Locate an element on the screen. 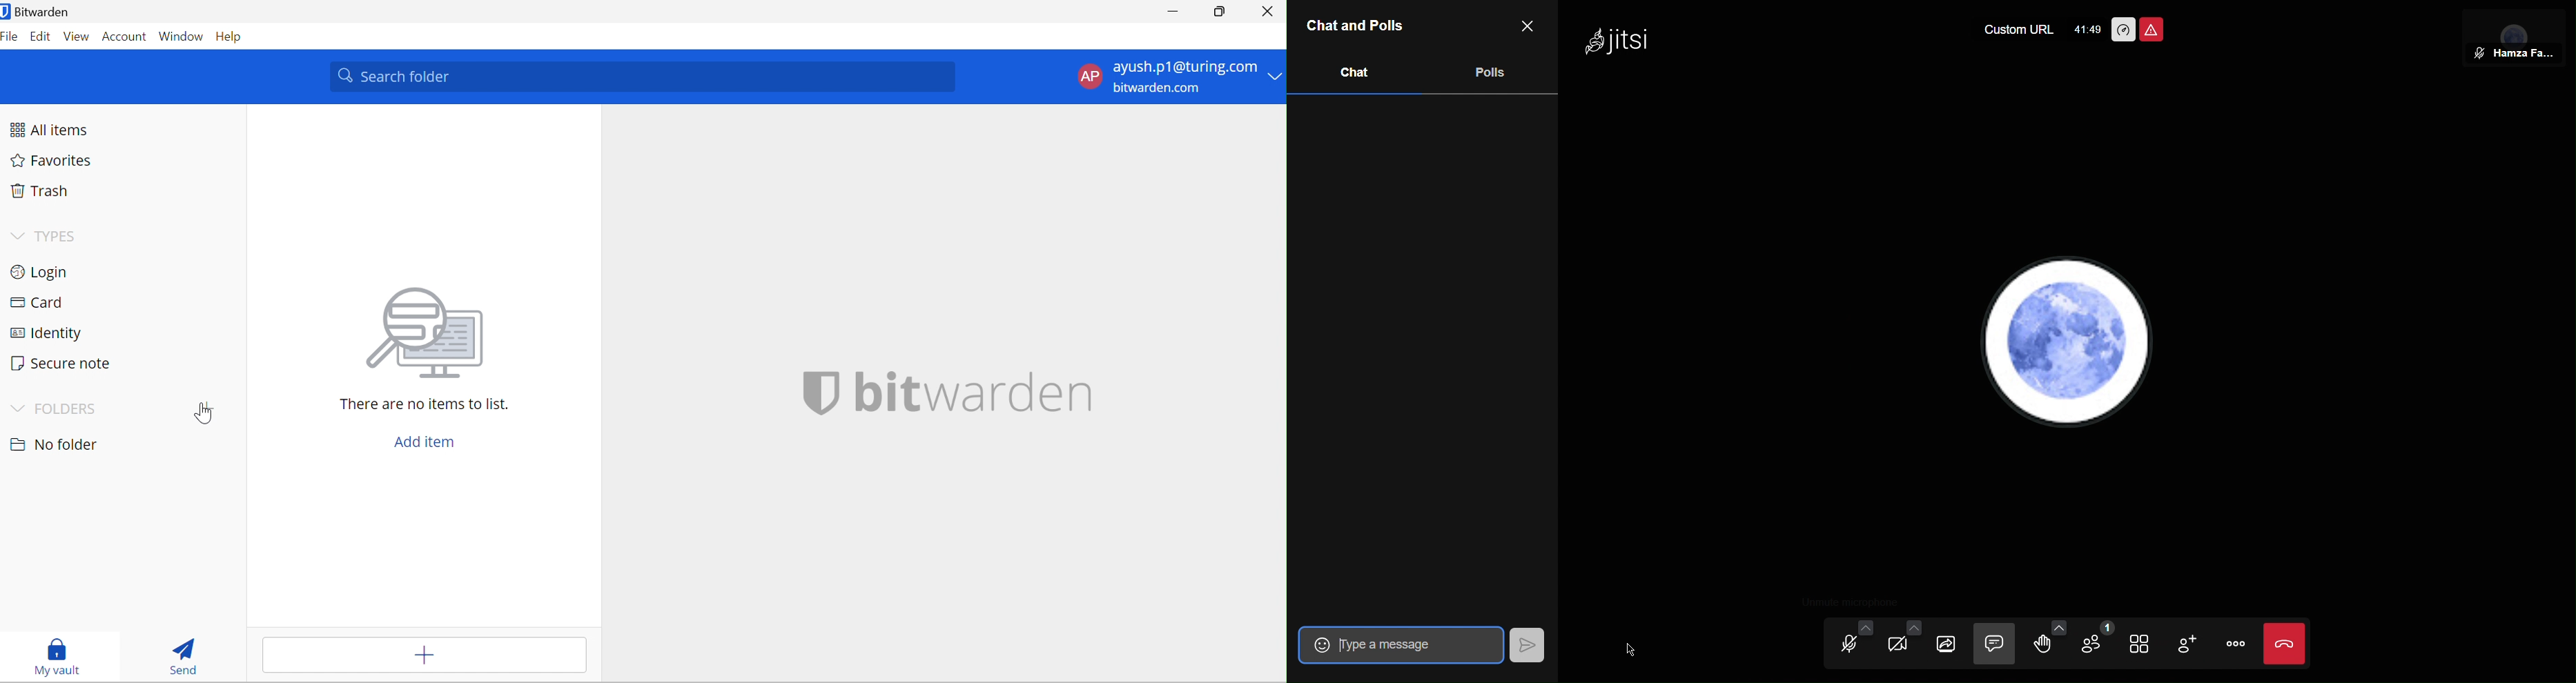  Type a message is located at coordinates (1401, 644).